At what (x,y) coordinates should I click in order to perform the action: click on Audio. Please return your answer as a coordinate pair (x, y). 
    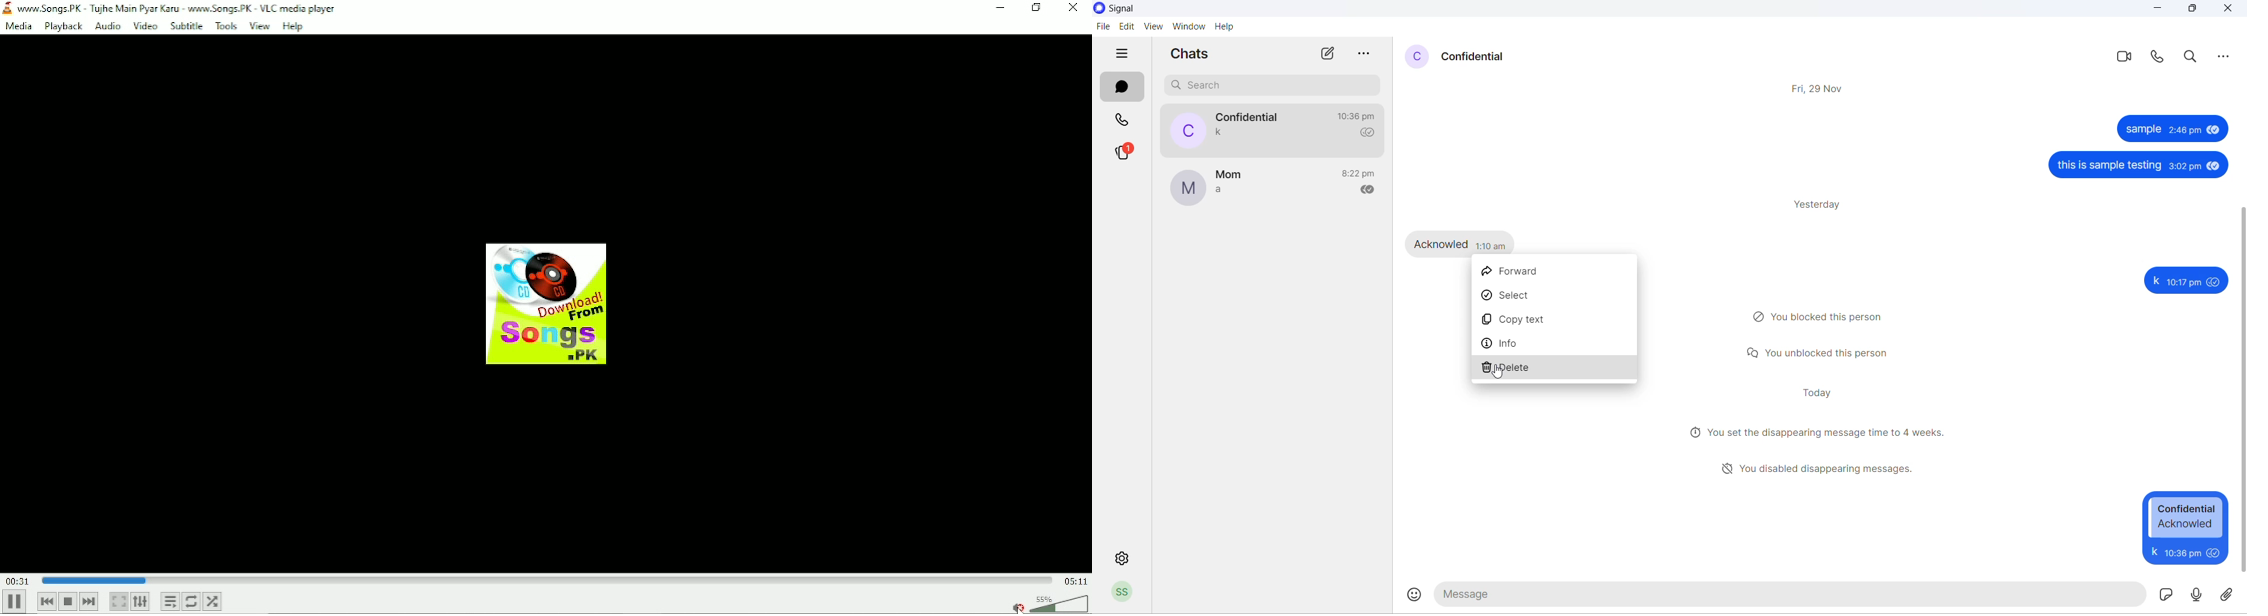
    Looking at the image, I should click on (106, 26).